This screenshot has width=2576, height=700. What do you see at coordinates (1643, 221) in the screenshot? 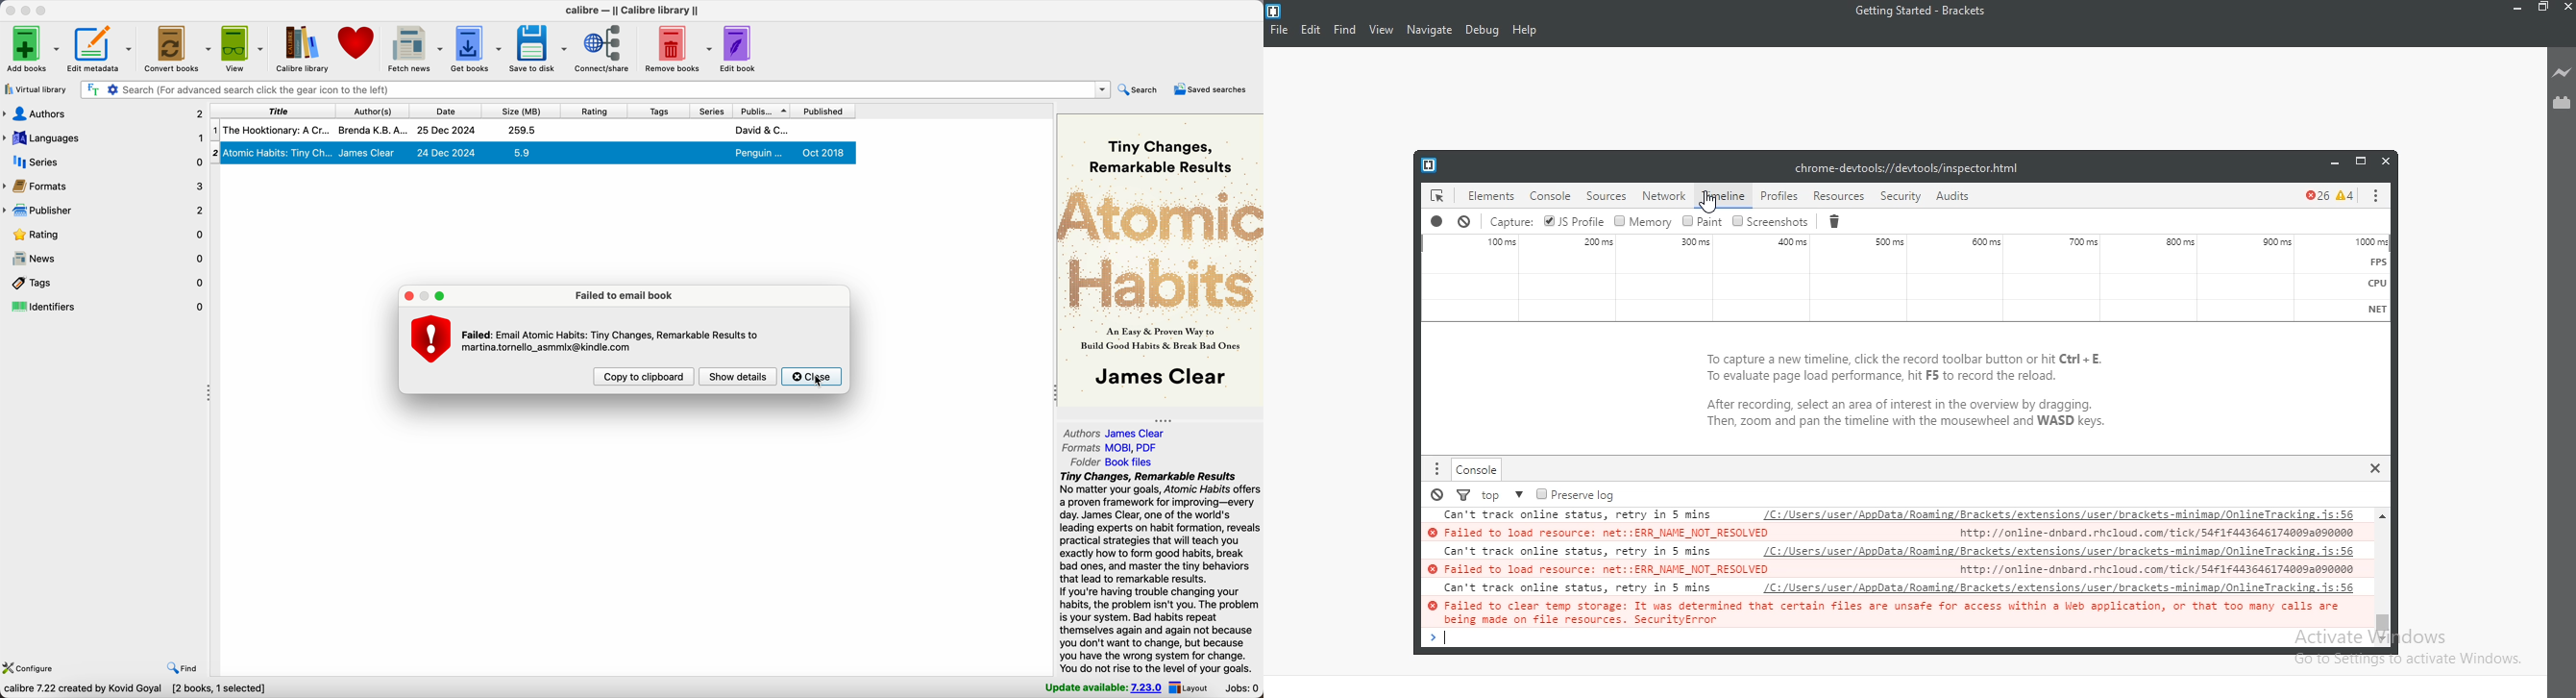
I see `Memory` at bounding box center [1643, 221].